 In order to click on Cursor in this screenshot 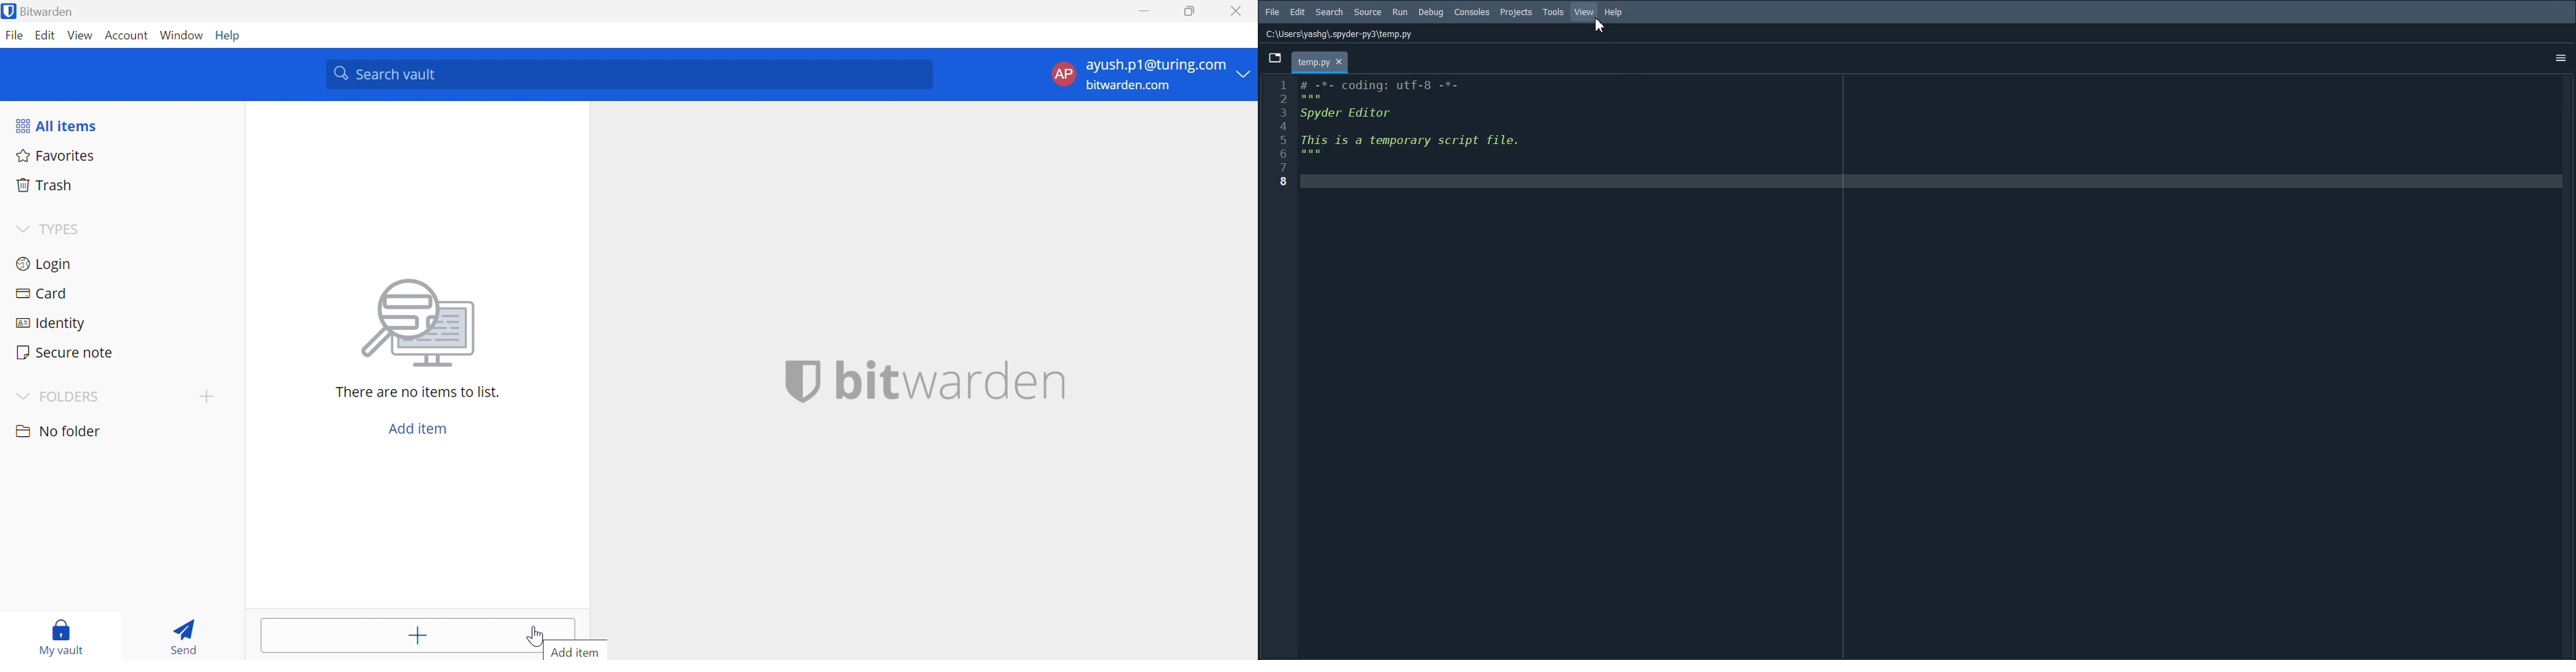, I will do `click(531, 636)`.